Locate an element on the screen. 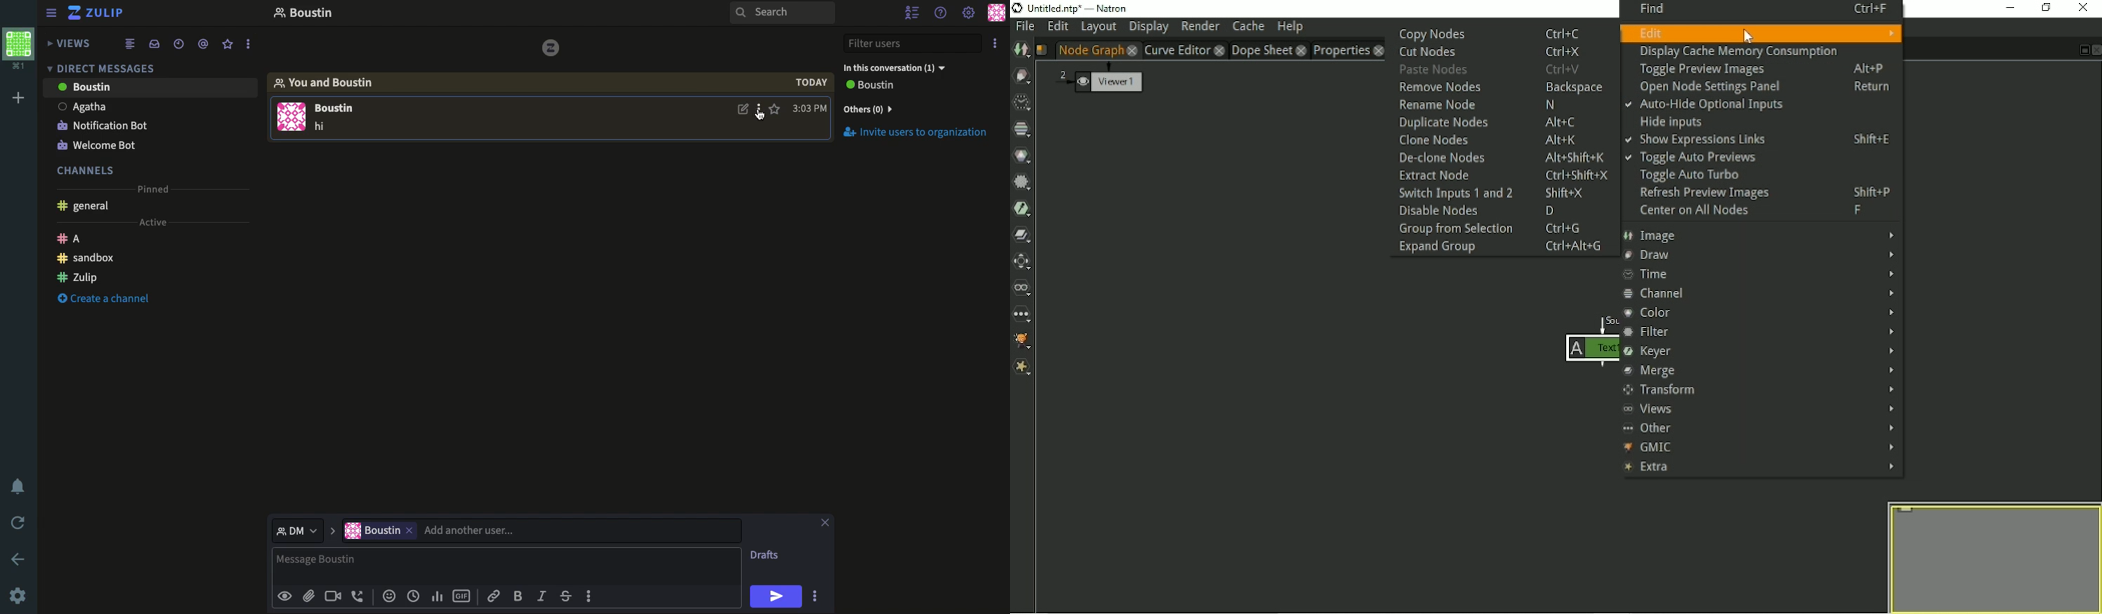  Time is located at coordinates (178, 43).